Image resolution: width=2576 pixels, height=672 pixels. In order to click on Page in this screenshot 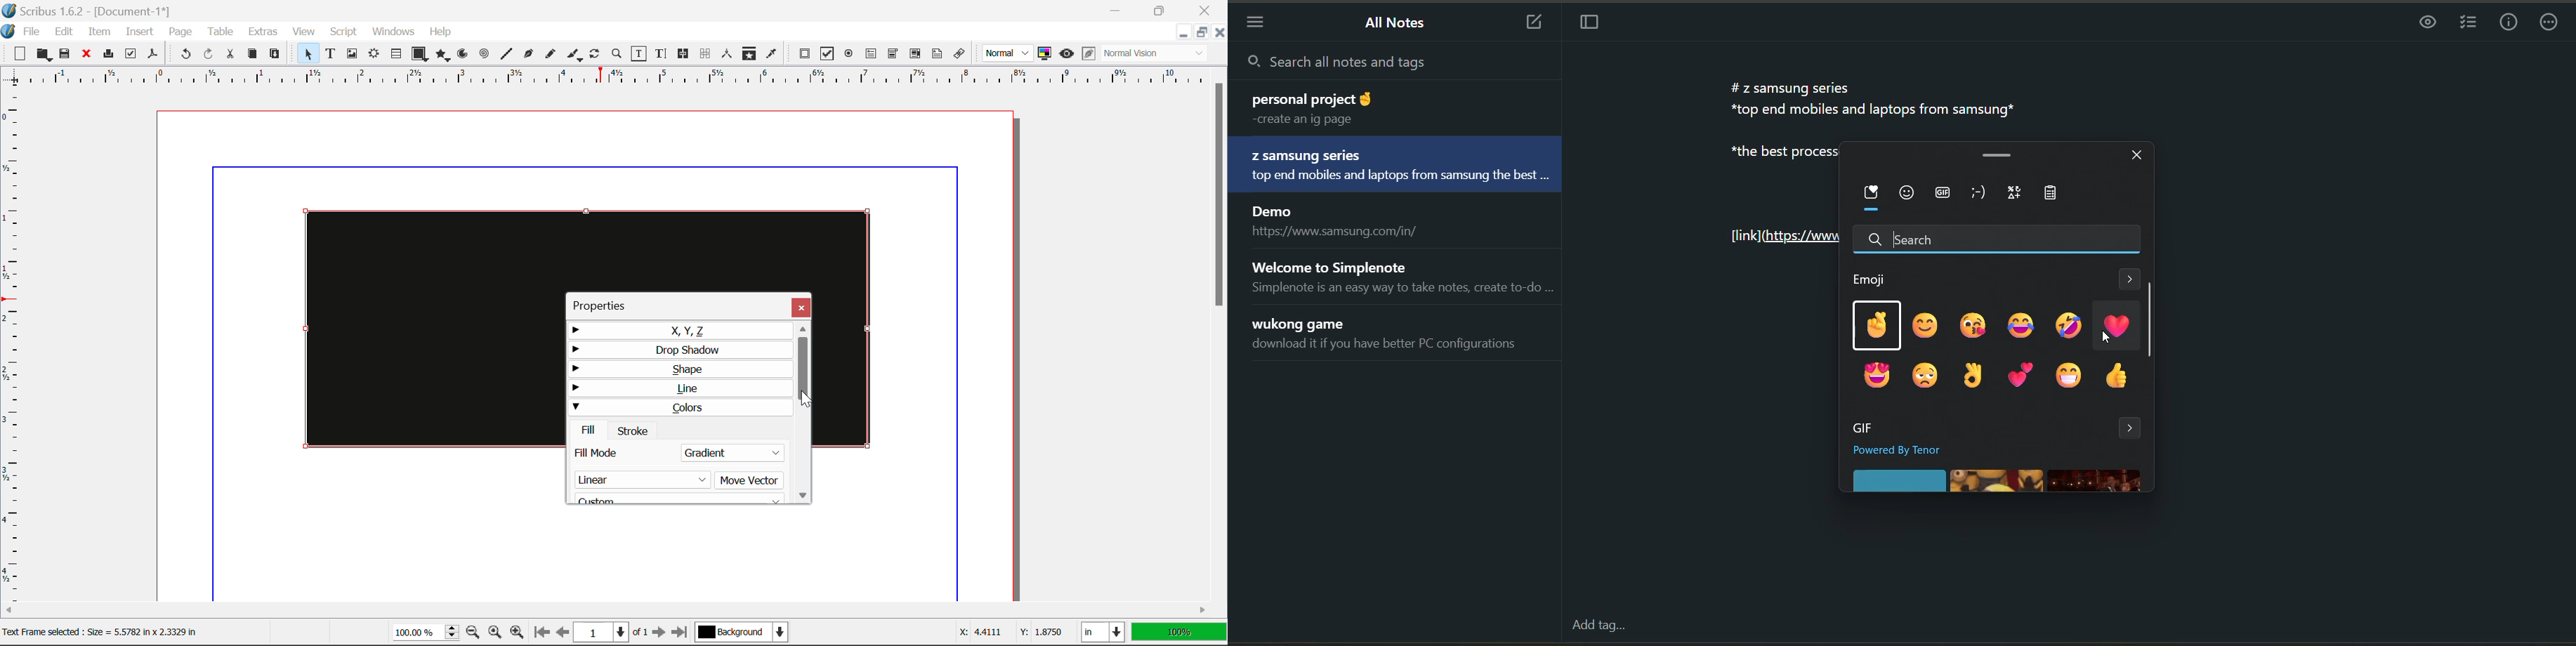, I will do `click(180, 33)`.